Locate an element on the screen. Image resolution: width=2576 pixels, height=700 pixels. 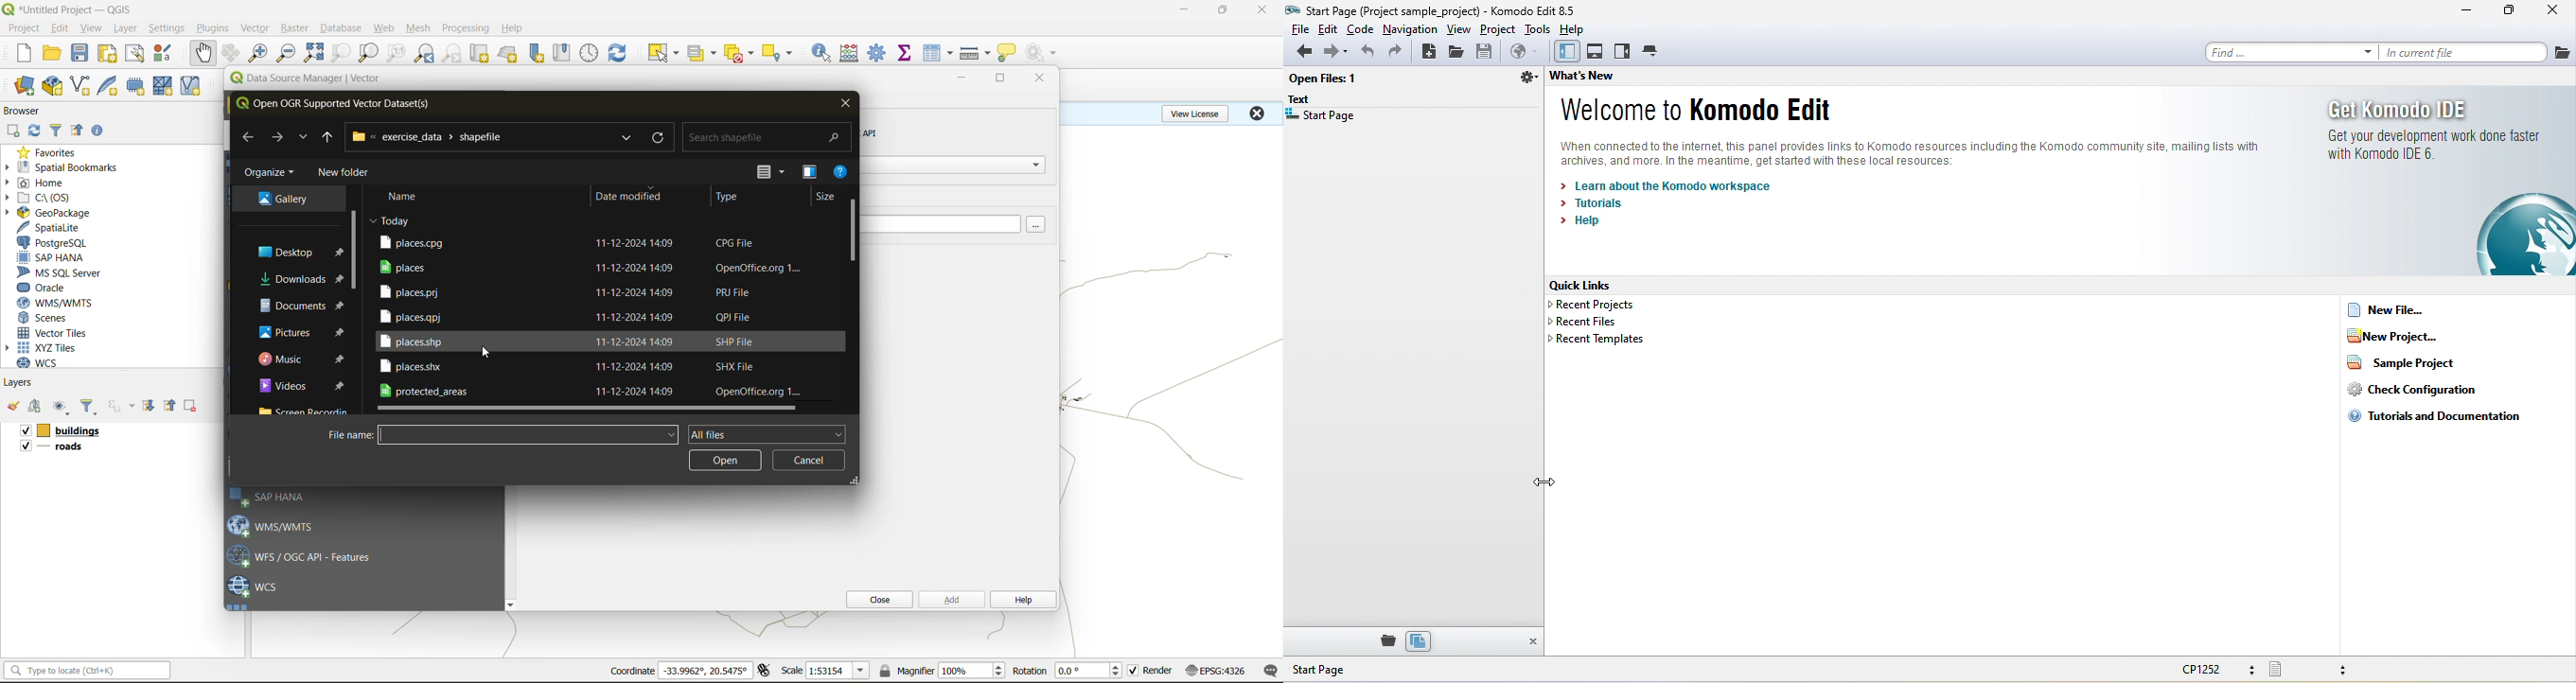
expand all is located at coordinates (148, 406).